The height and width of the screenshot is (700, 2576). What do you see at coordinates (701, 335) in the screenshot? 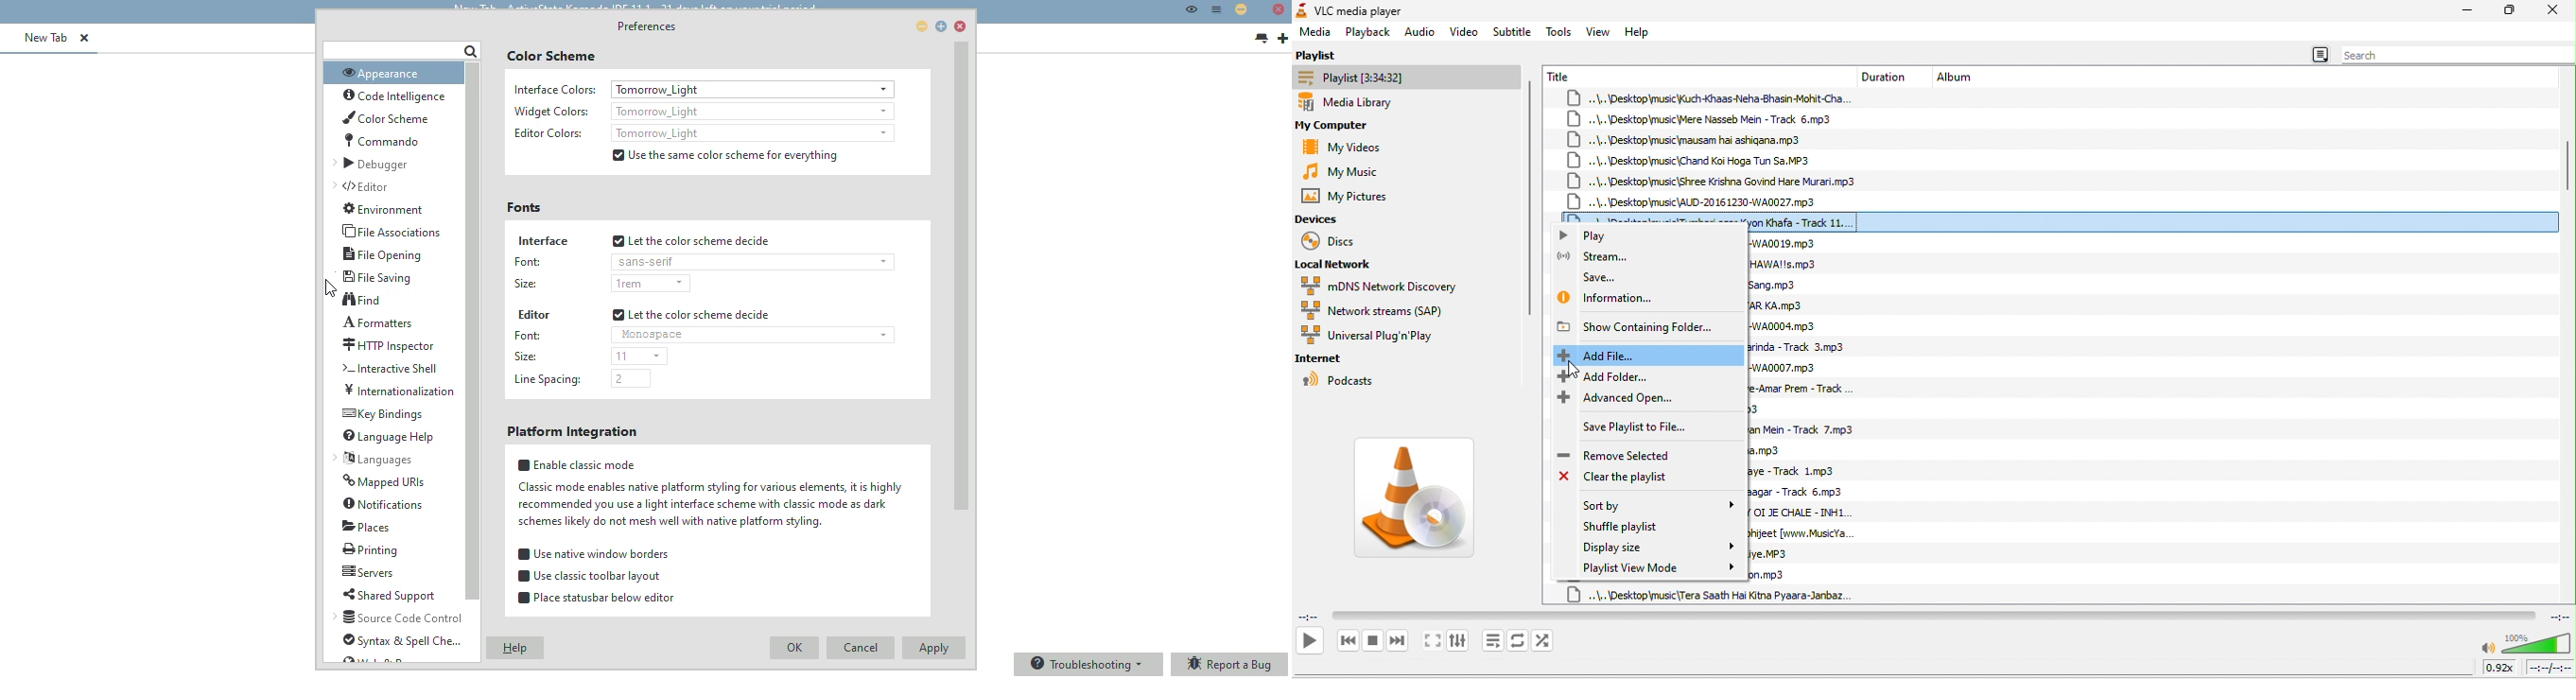
I see `font: monospace` at bounding box center [701, 335].